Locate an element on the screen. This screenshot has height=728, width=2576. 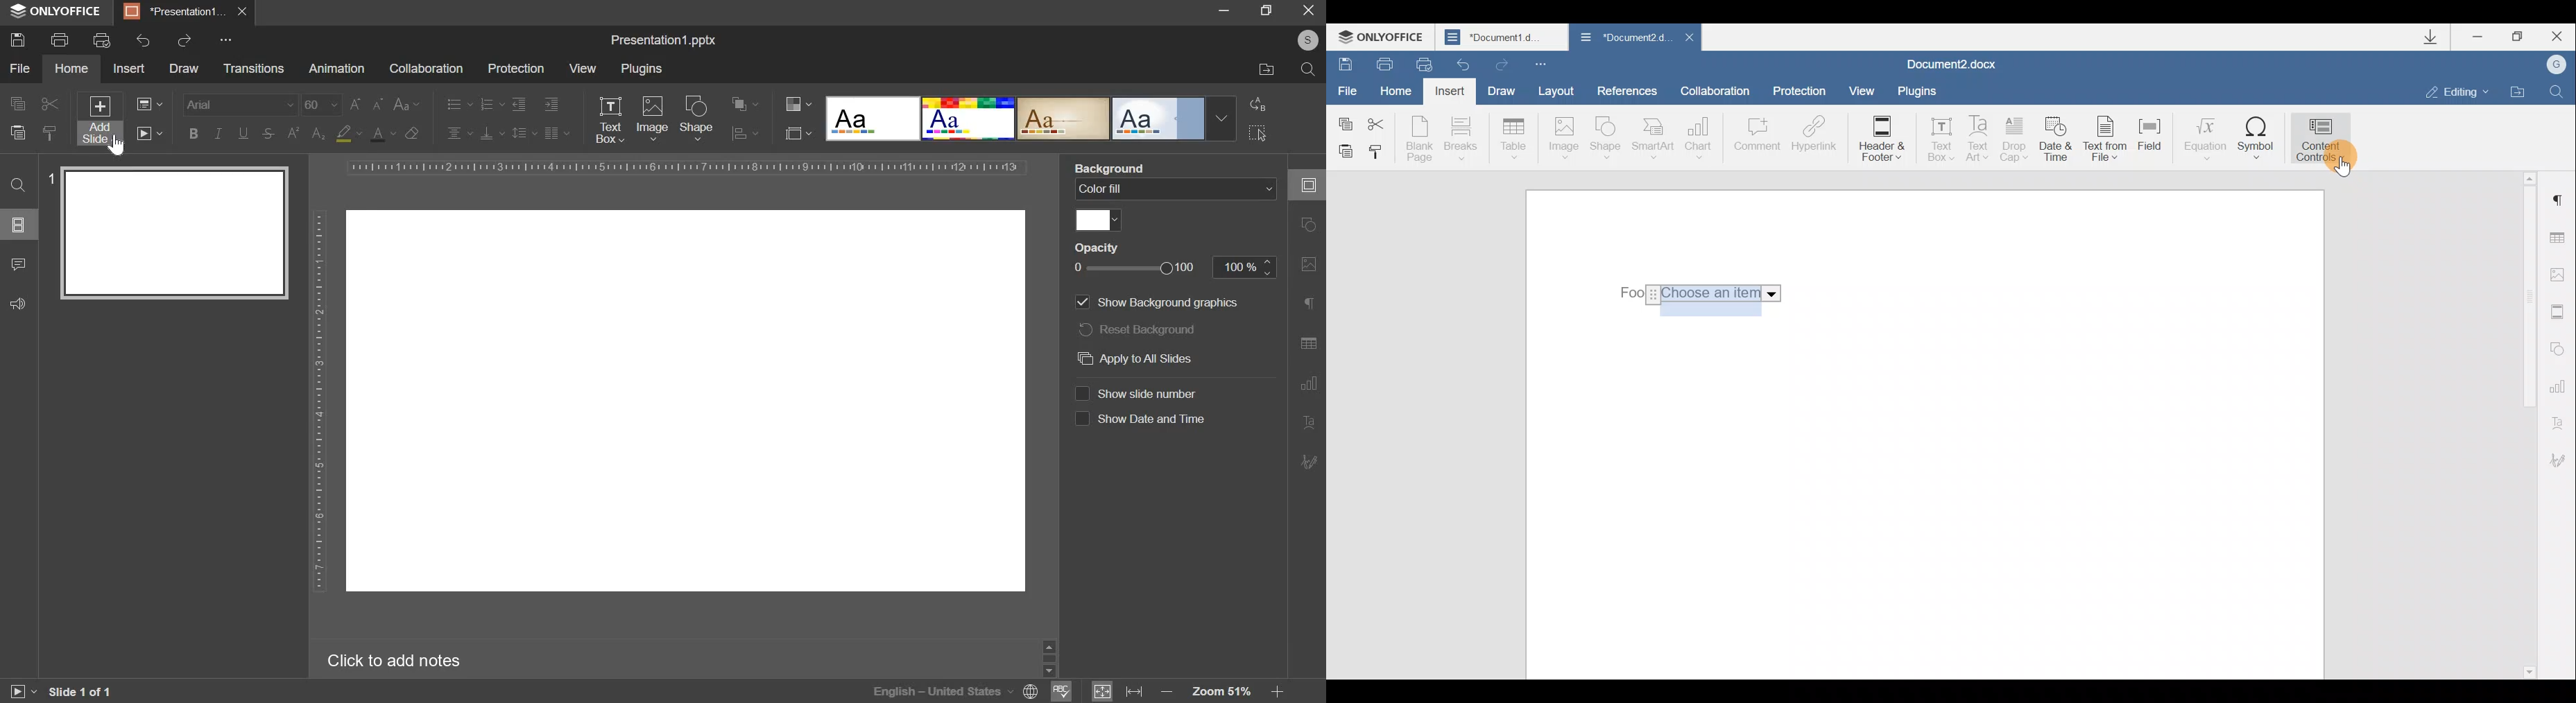
print is located at coordinates (59, 38).